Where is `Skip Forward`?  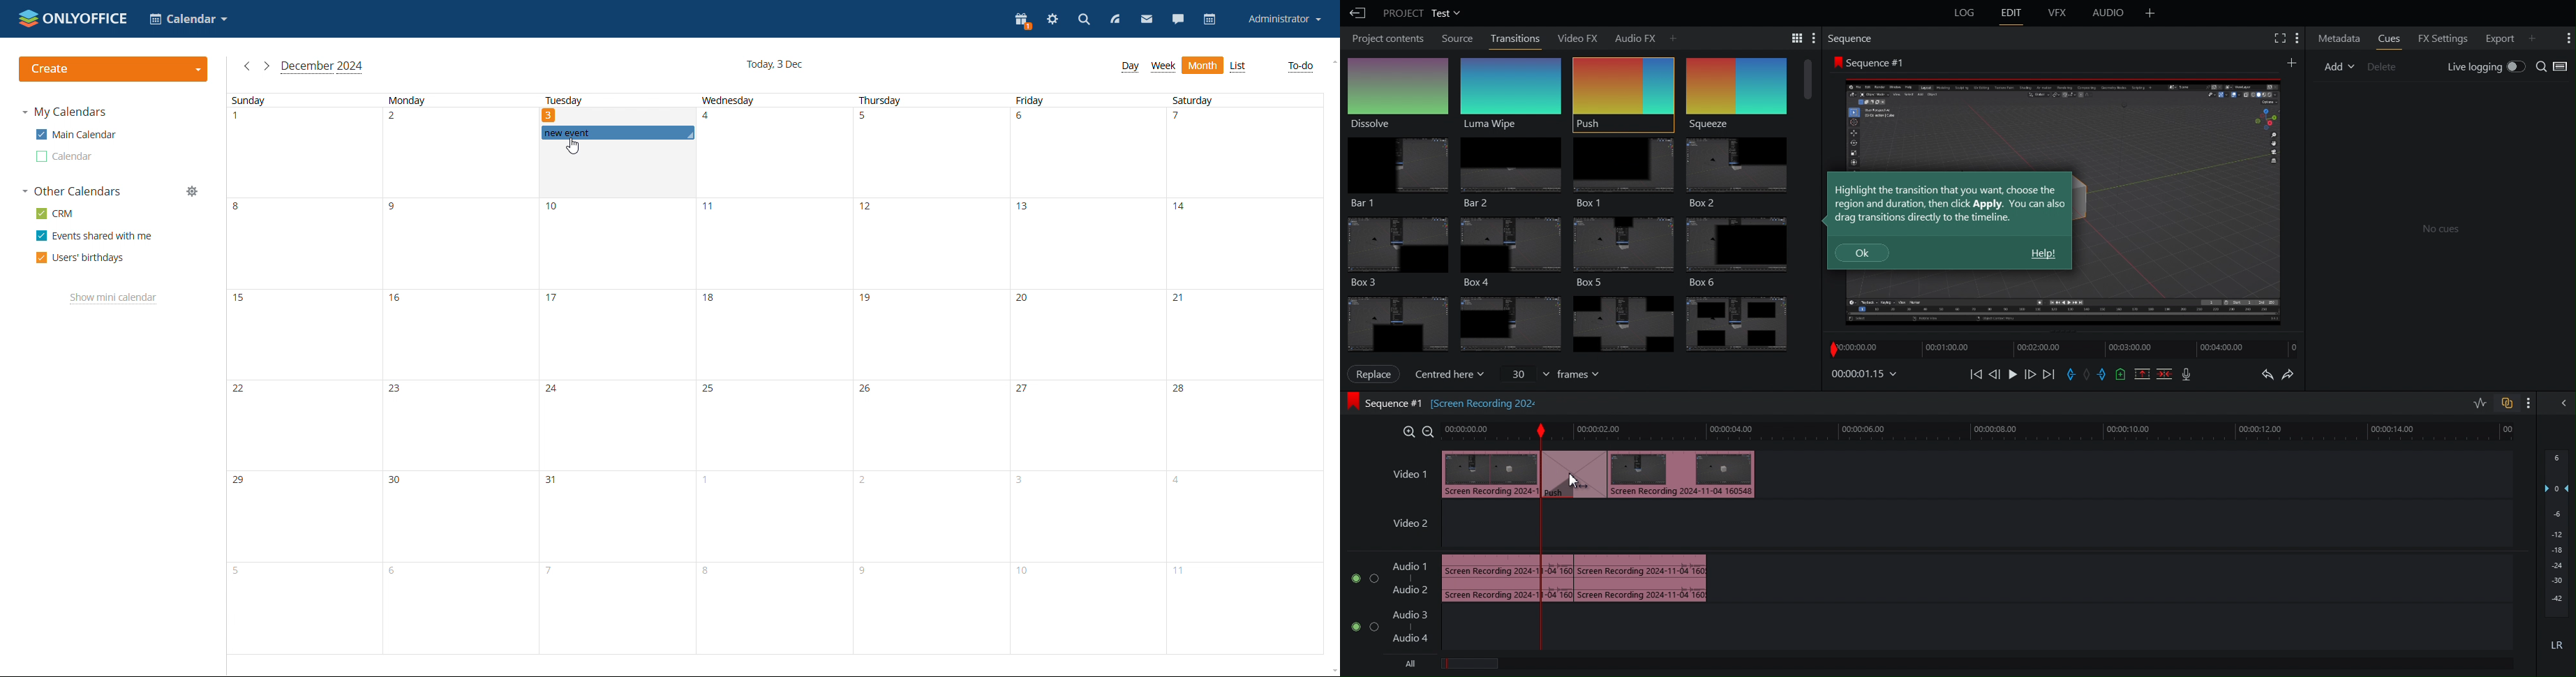 Skip Forward is located at coordinates (2049, 375).